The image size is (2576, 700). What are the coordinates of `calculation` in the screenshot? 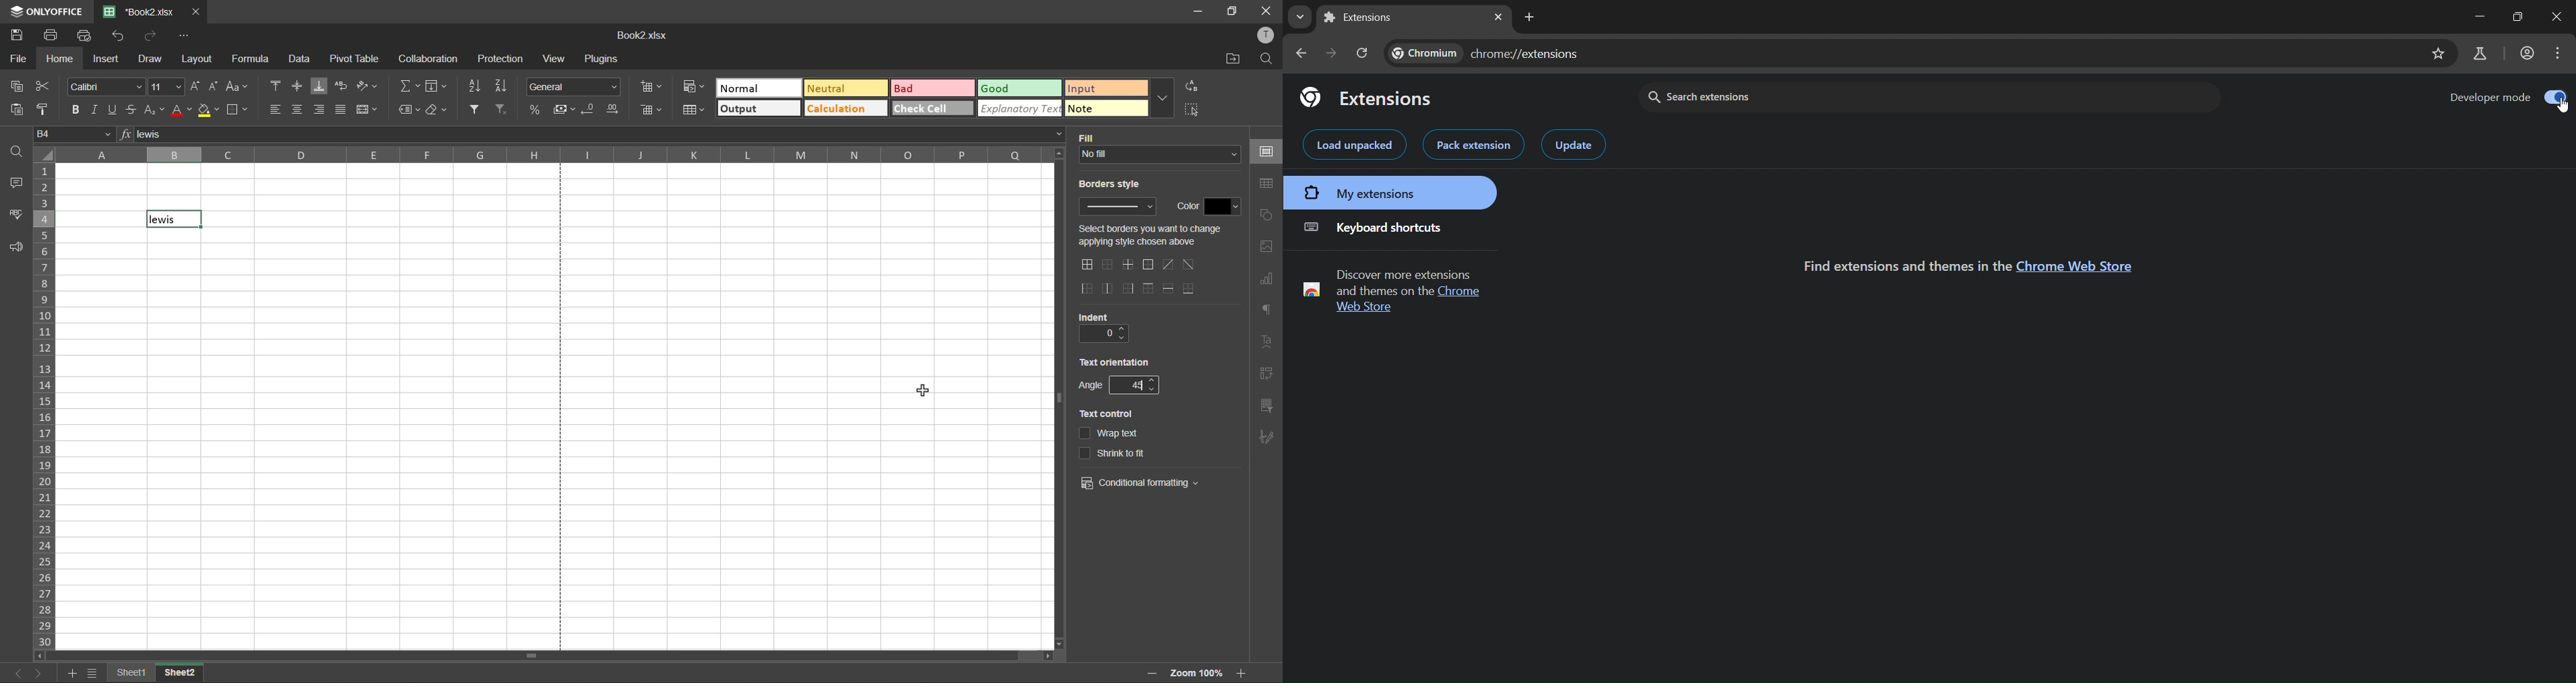 It's located at (843, 108).